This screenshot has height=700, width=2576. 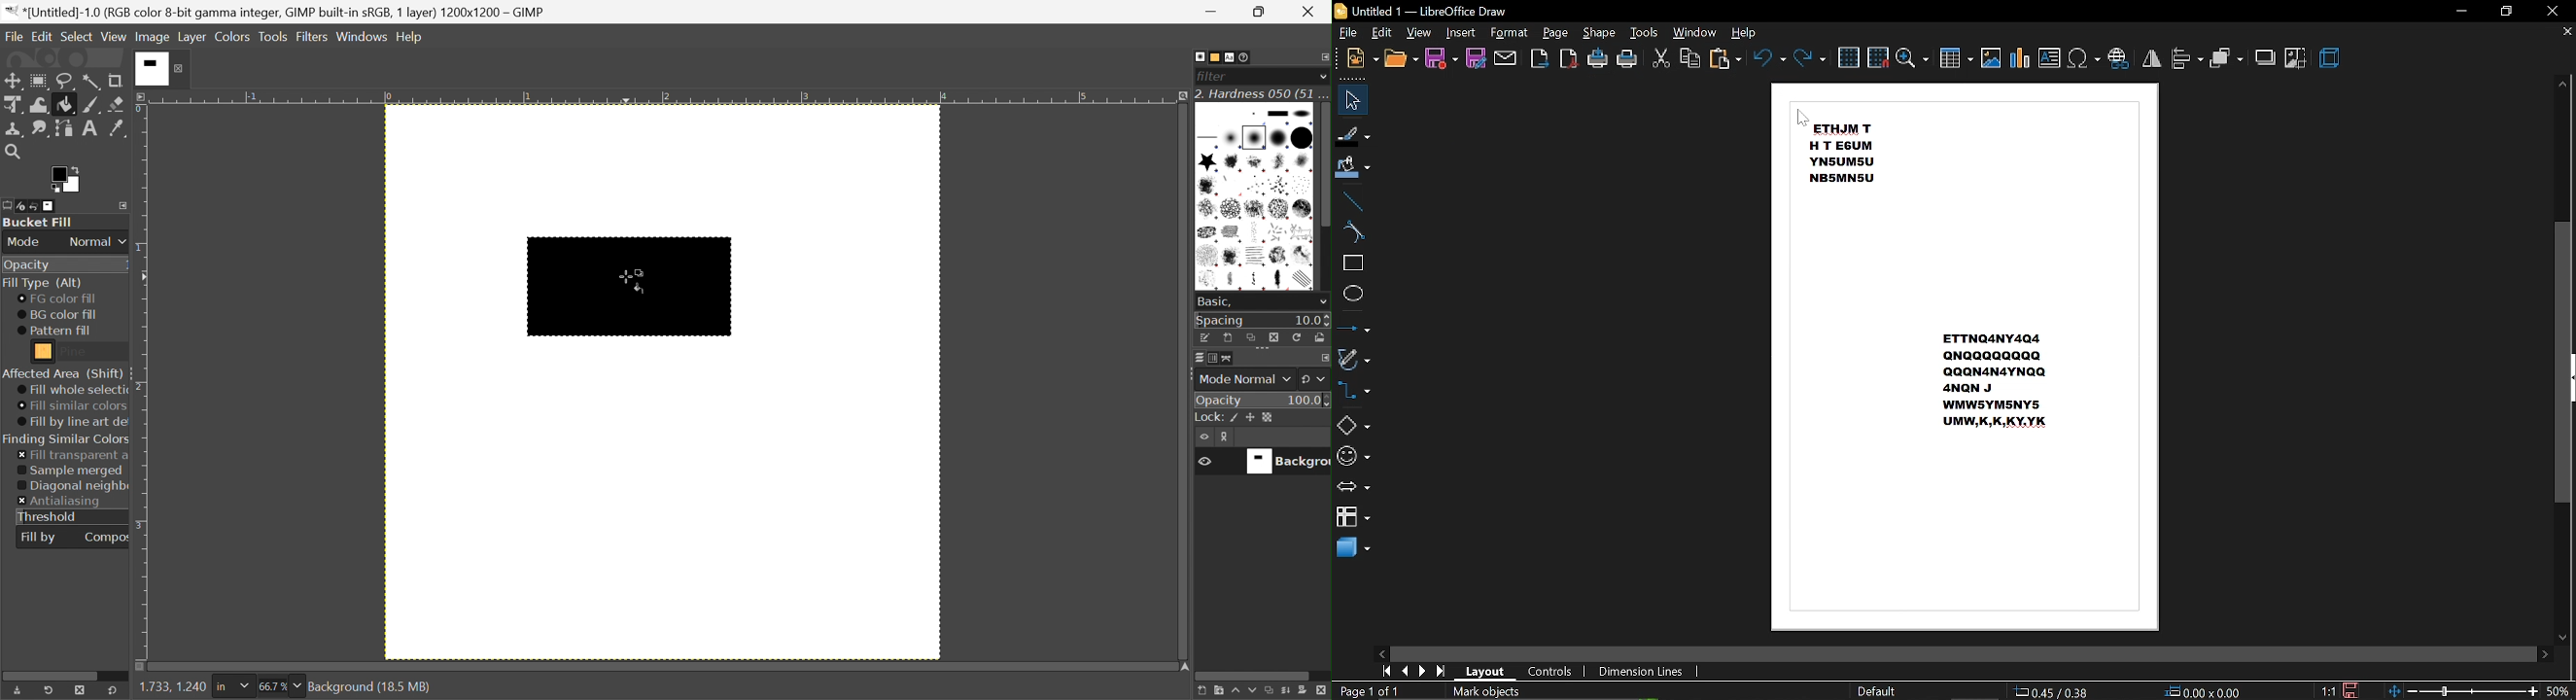 I want to click on redo, so click(x=1811, y=58).